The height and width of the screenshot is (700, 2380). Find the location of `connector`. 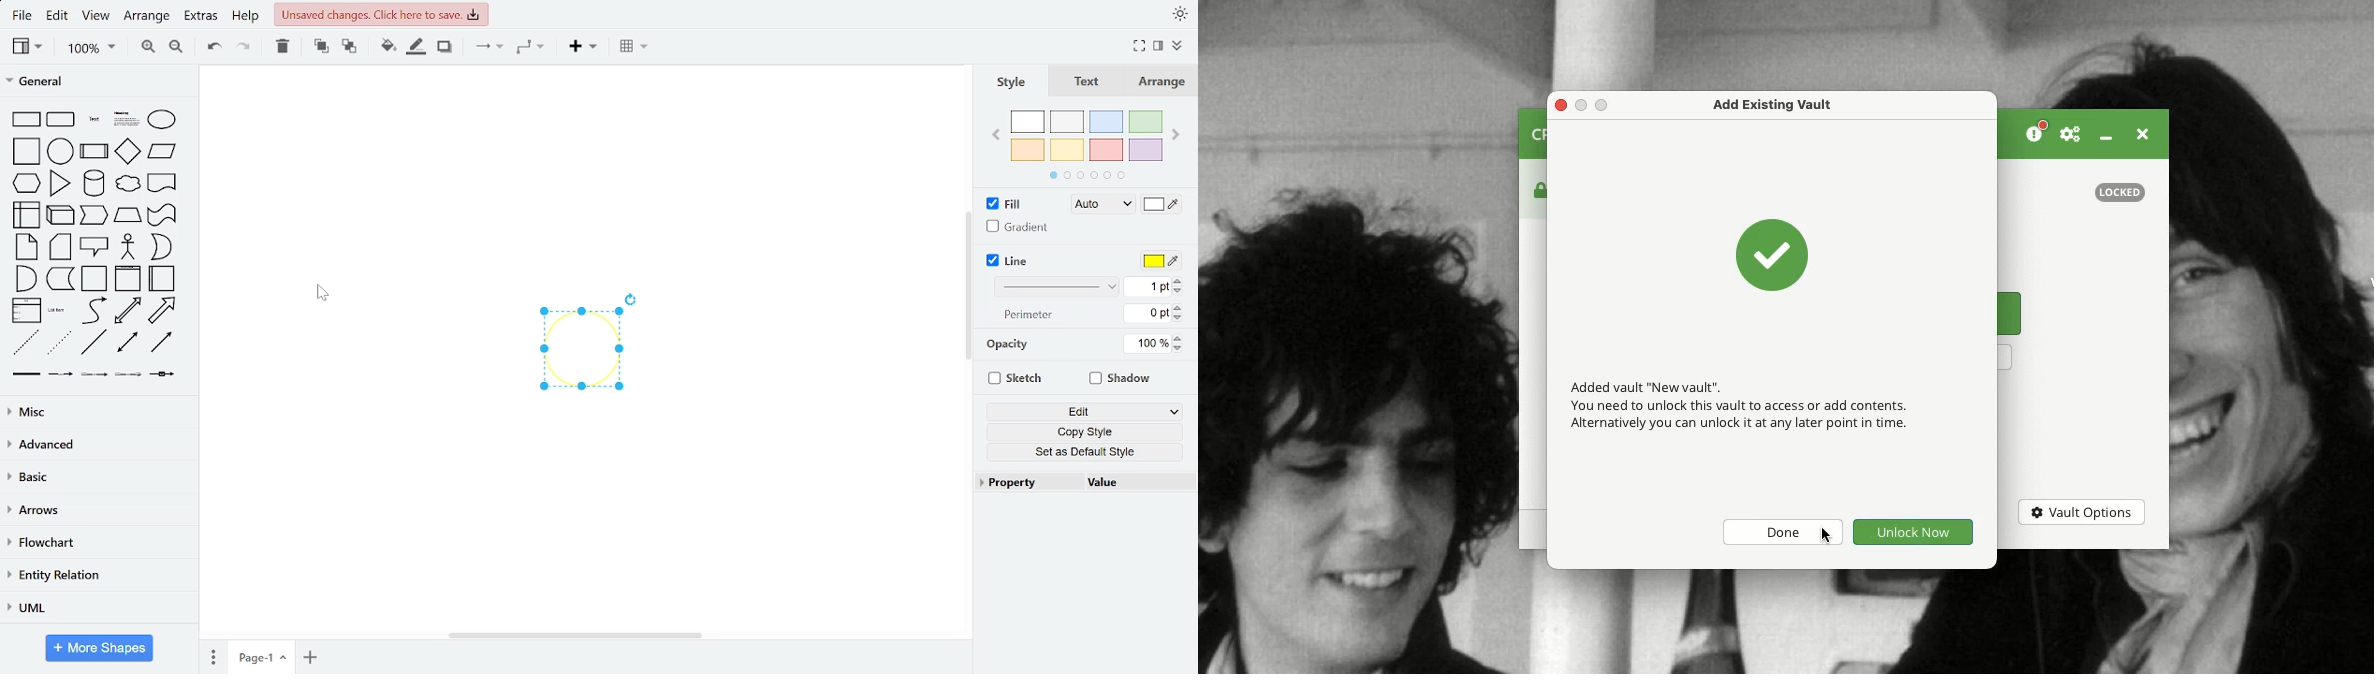

connector is located at coordinates (488, 47).